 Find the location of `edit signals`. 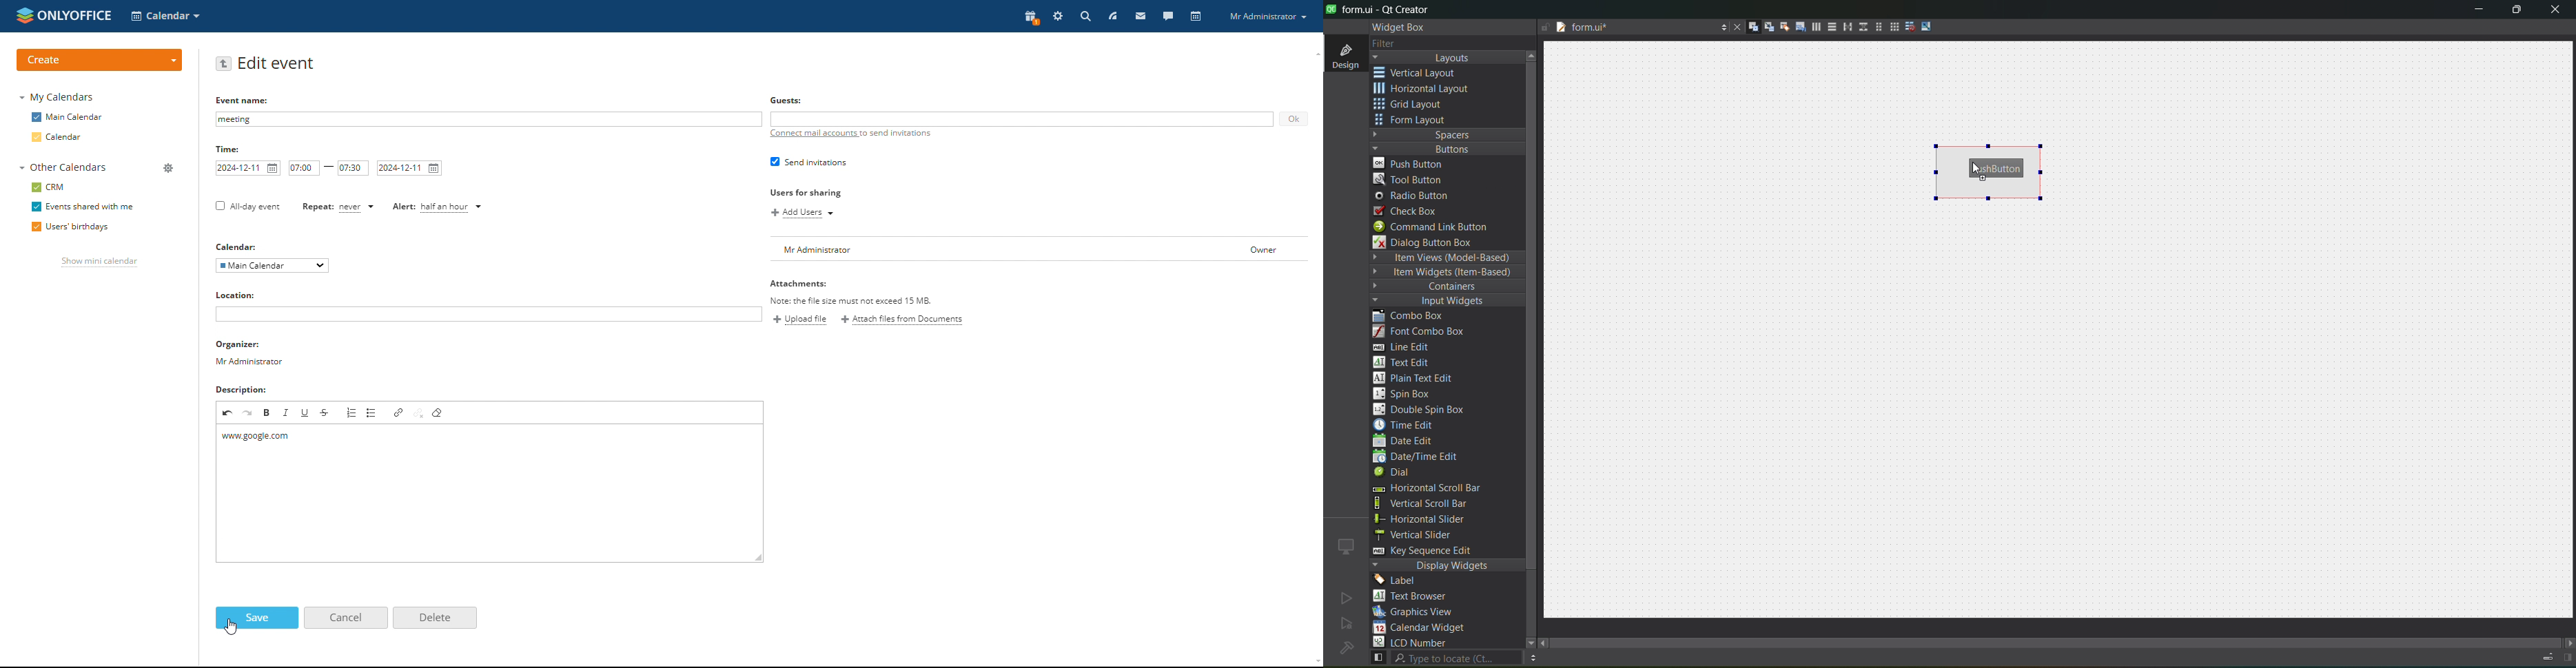

edit signals is located at coordinates (1764, 26).